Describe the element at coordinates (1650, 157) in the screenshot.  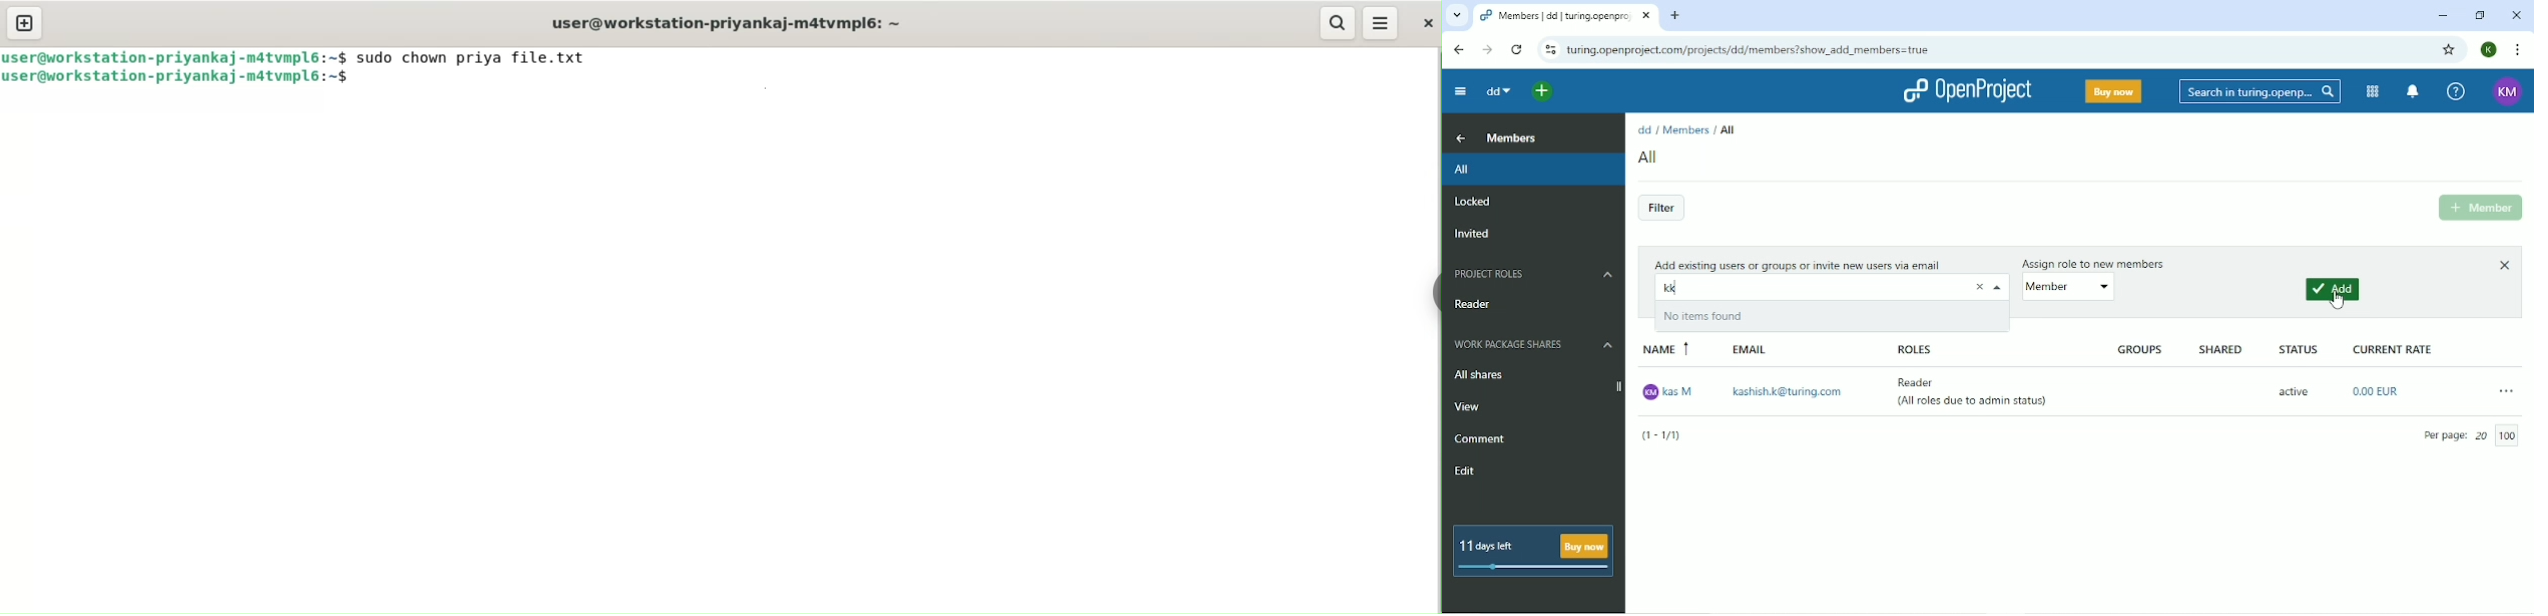
I see `All` at that location.